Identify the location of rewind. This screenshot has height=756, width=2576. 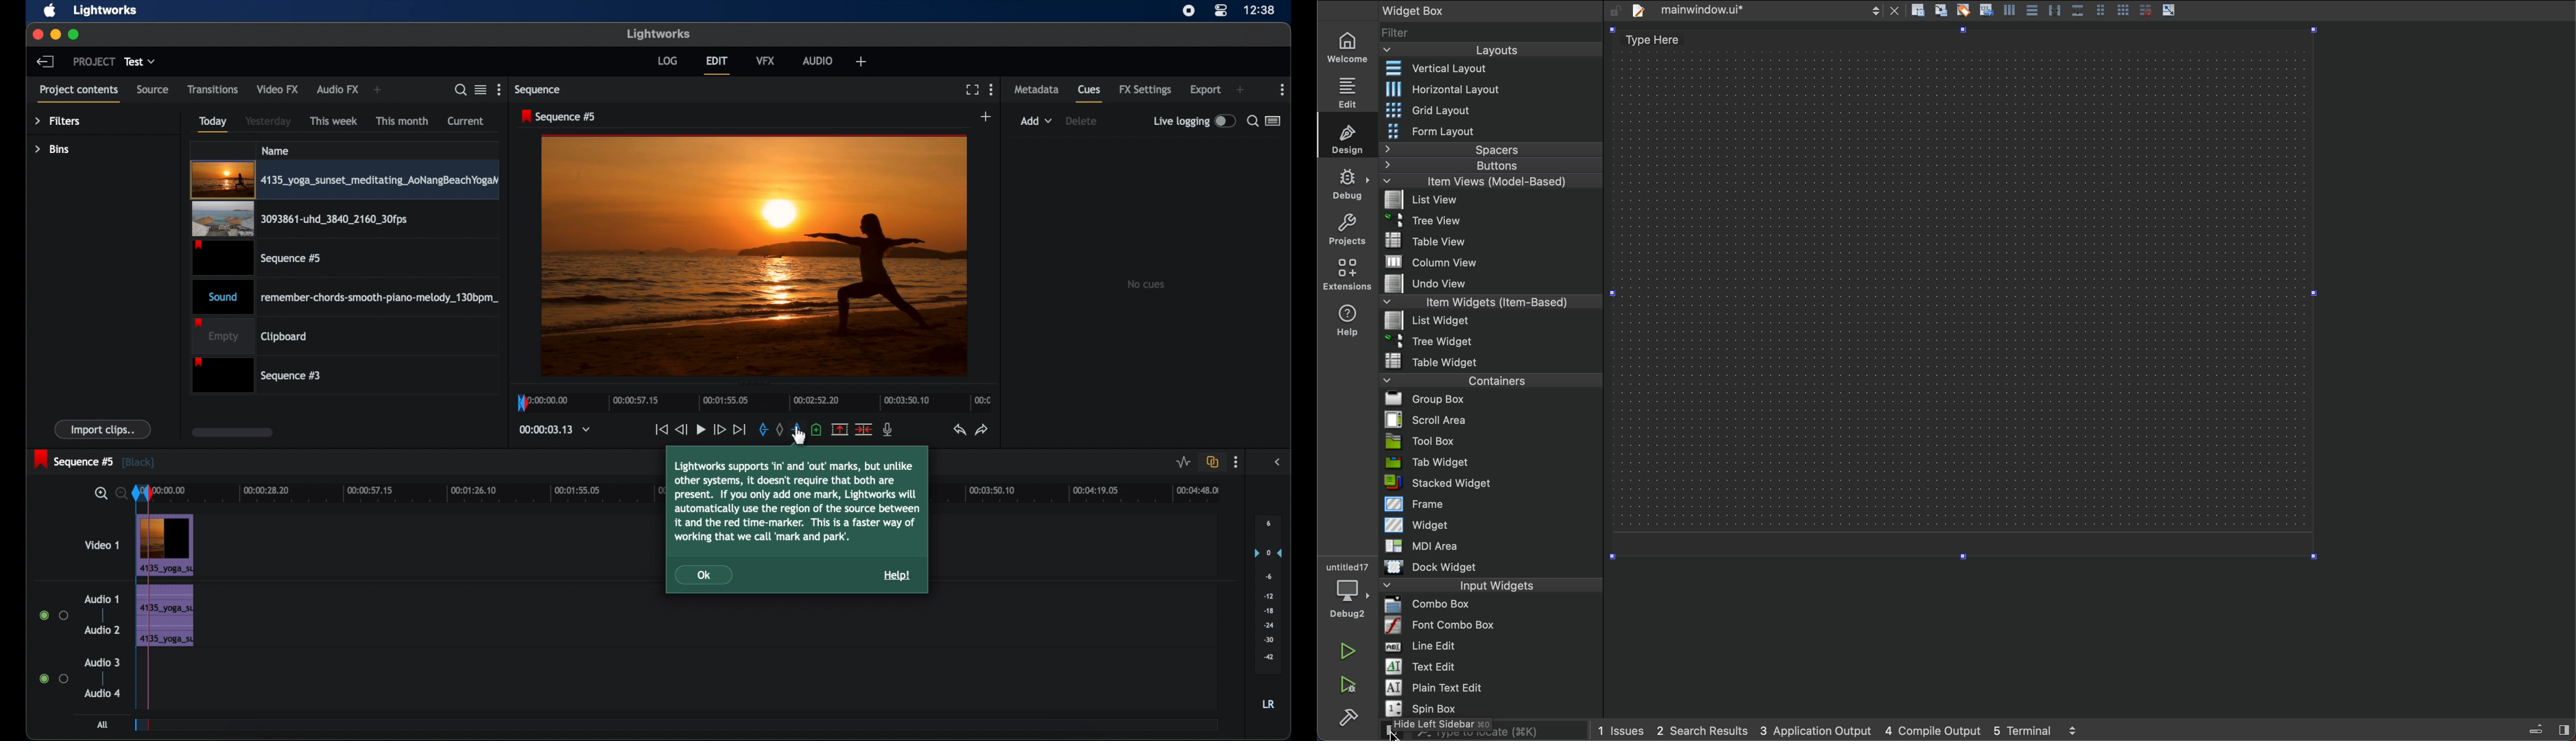
(681, 429).